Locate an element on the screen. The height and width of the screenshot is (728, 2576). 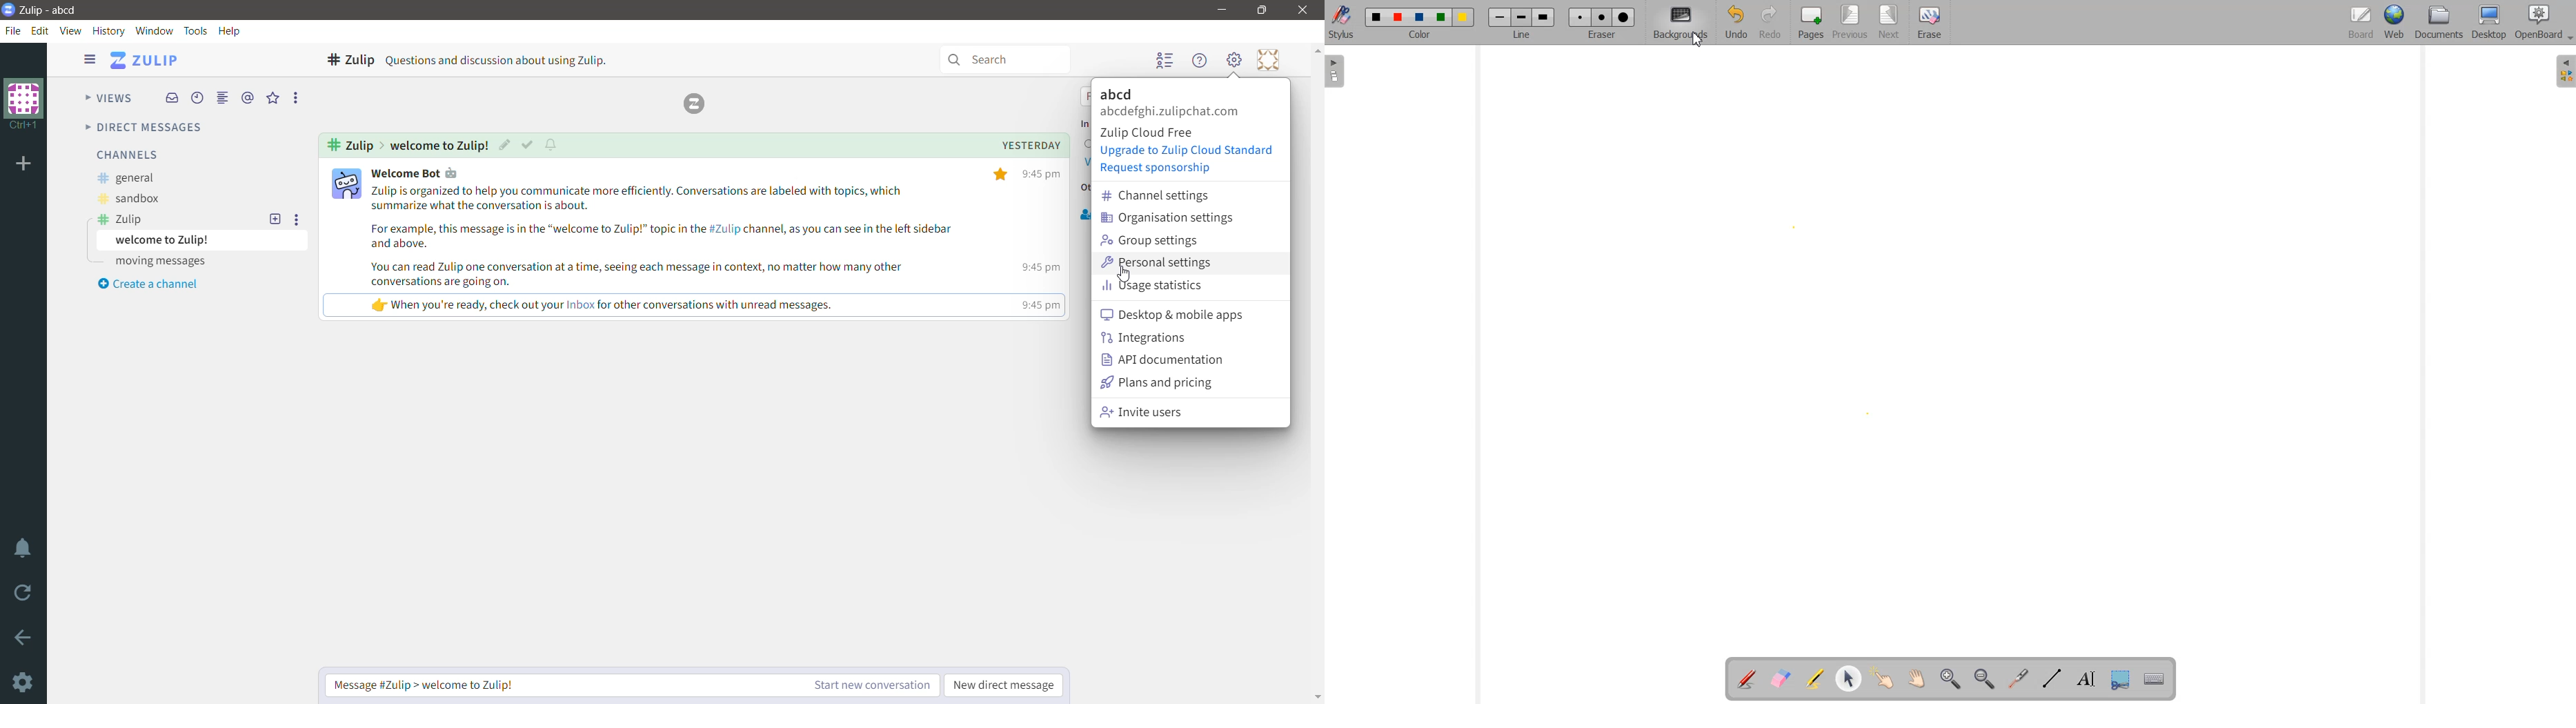
Zulip Cloud Free is located at coordinates (1150, 132).